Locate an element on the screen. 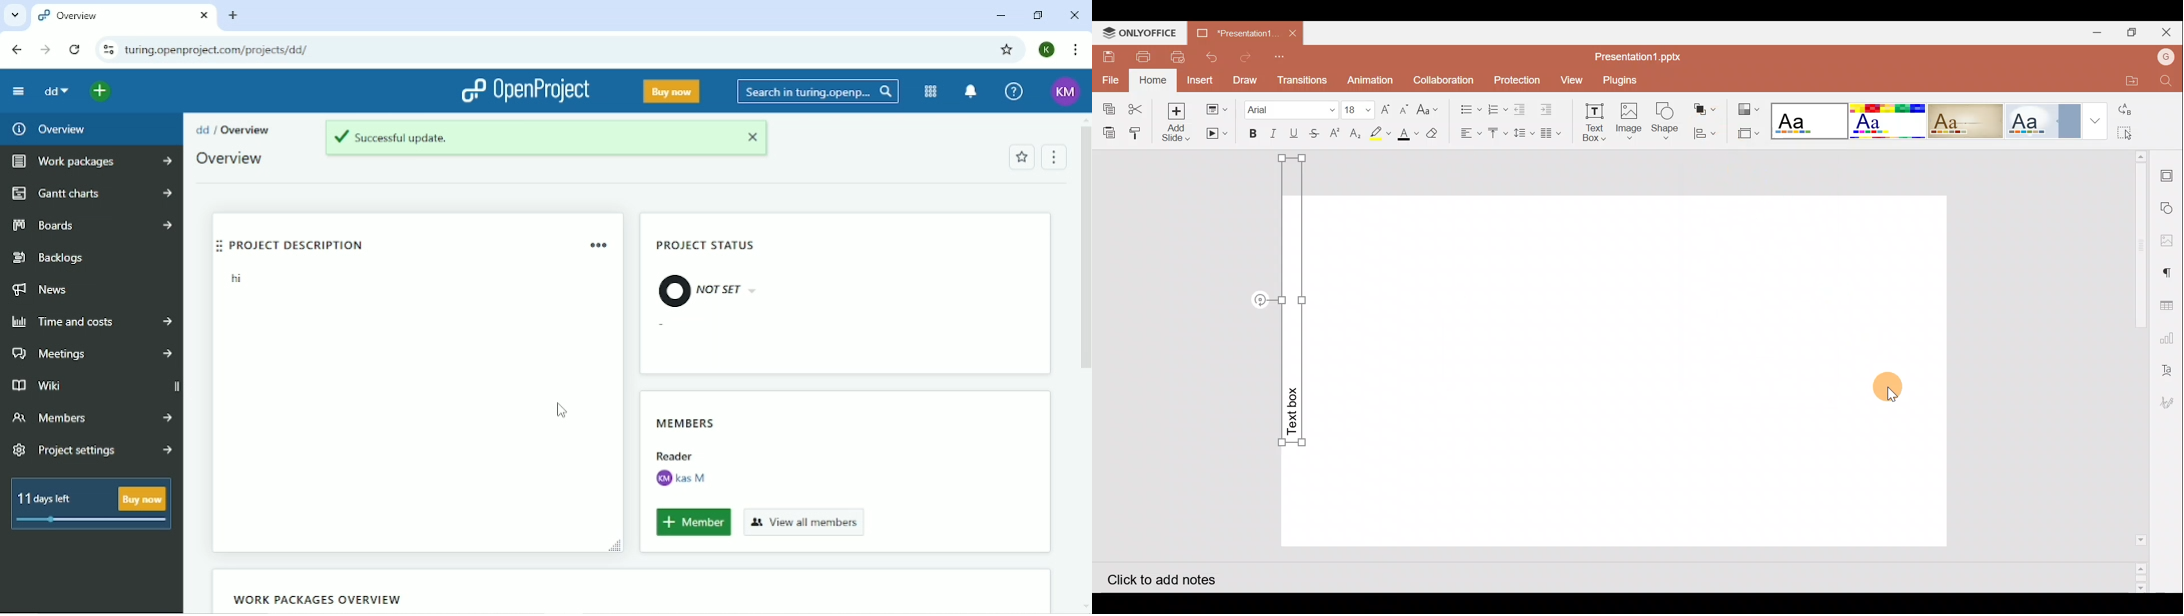 This screenshot has width=2184, height=616. Help is located at coordinates (1013, 91).